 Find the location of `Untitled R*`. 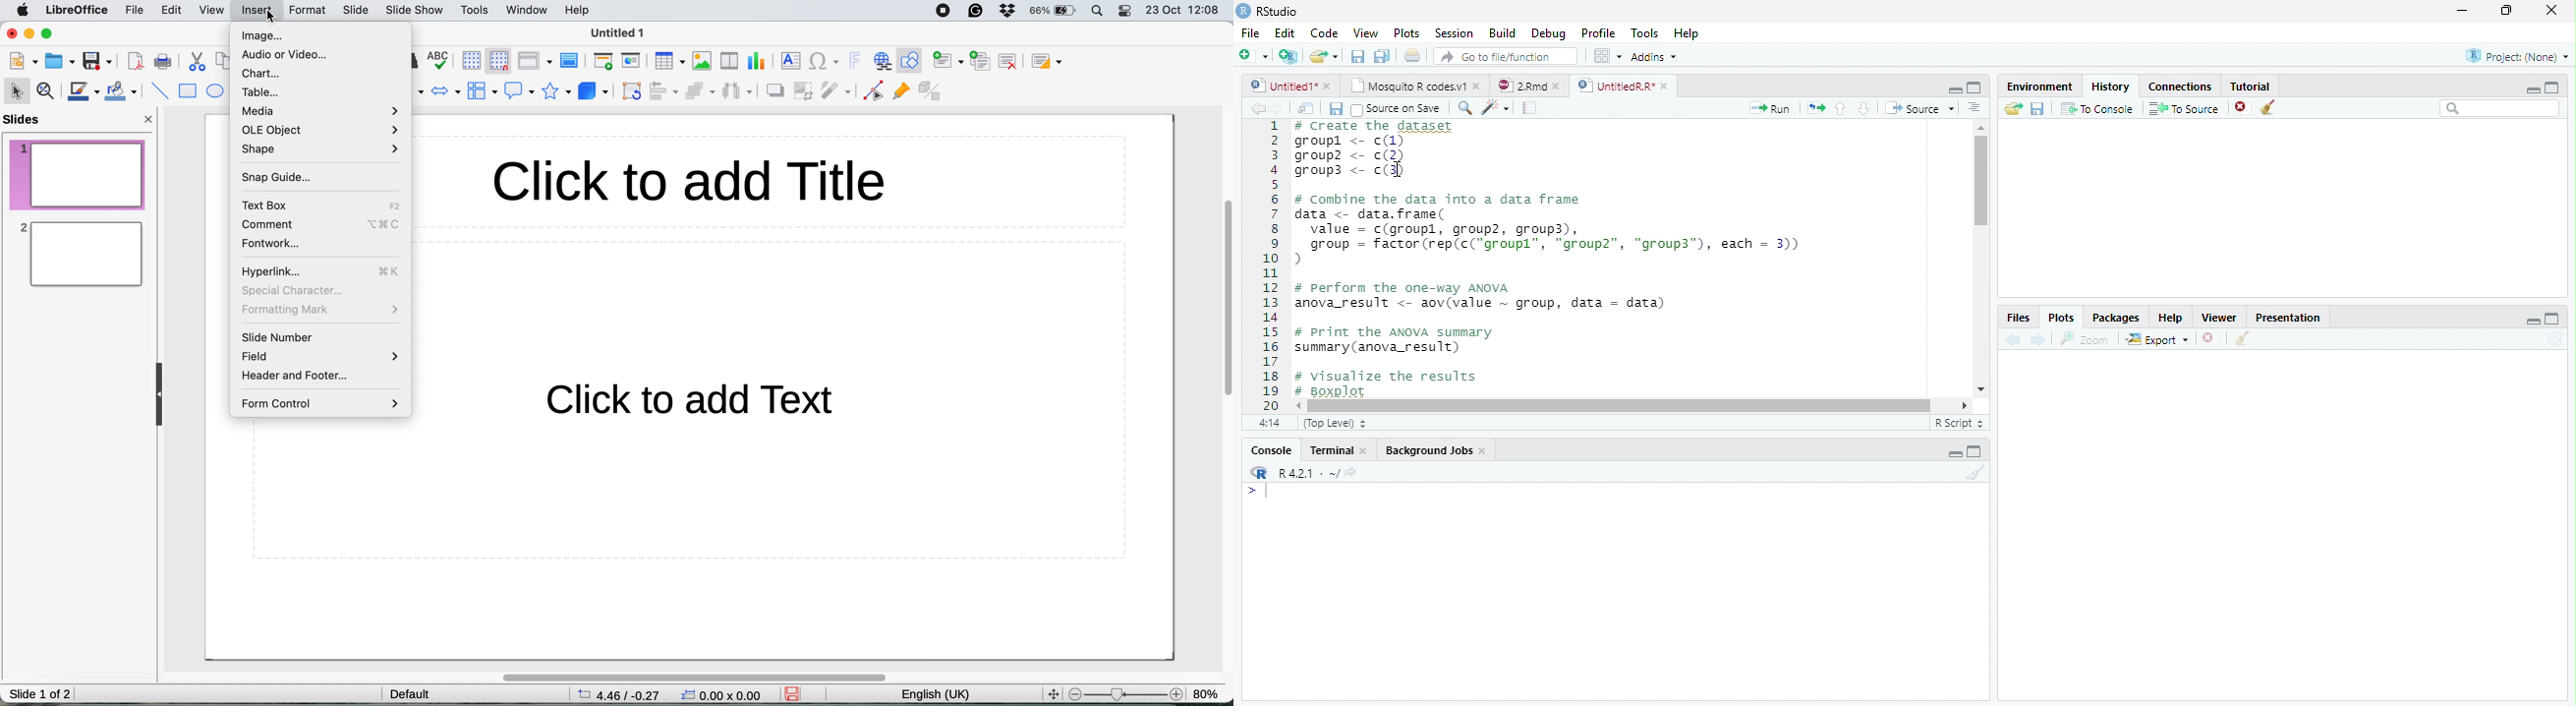

Untitled R* is located at coordinates (1623, 86).